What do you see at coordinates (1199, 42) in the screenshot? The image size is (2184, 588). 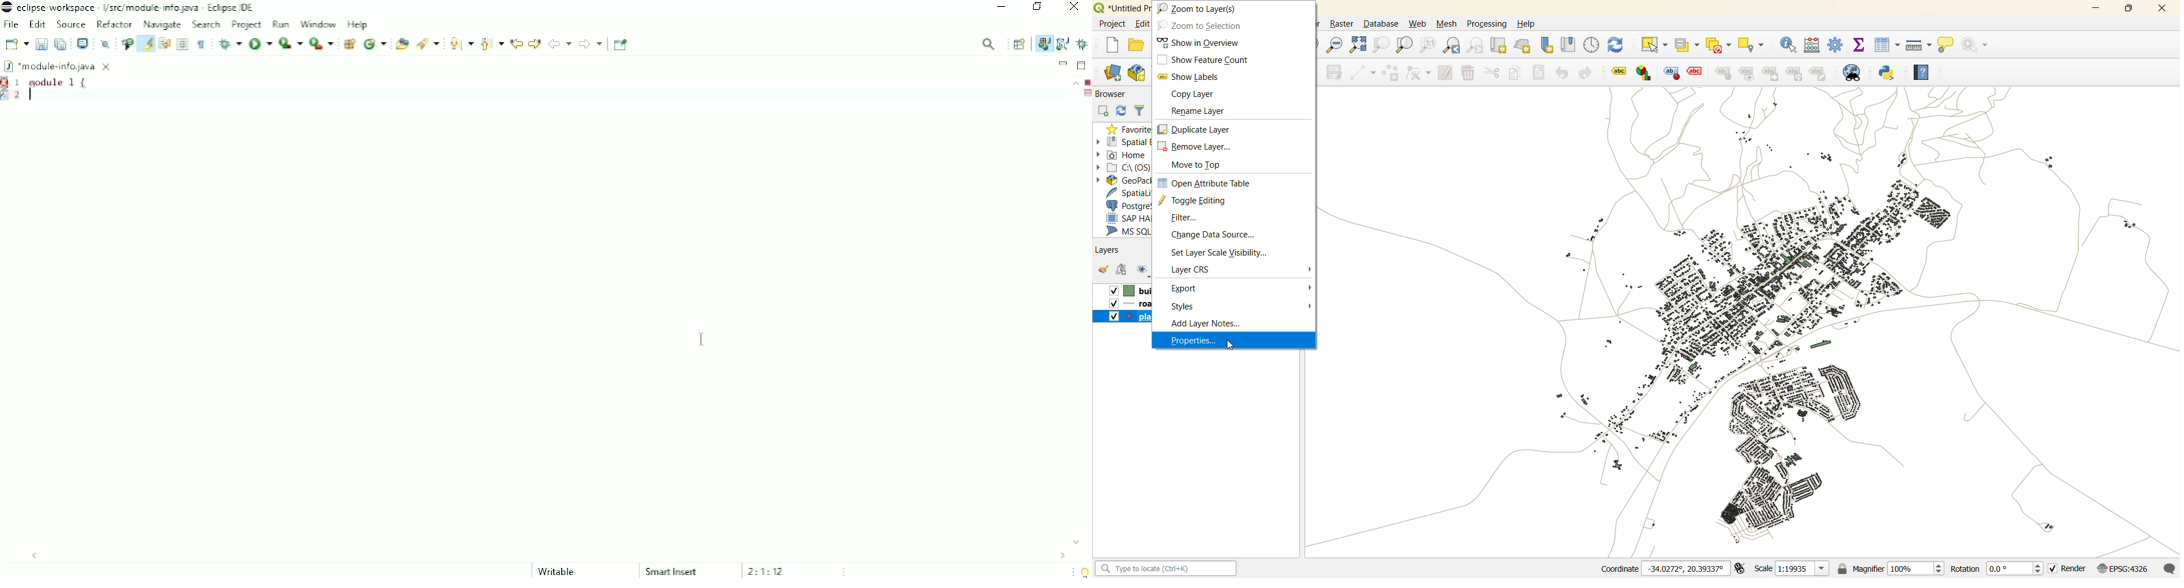 I see `show in overview` at bounding box center [1199, 42].